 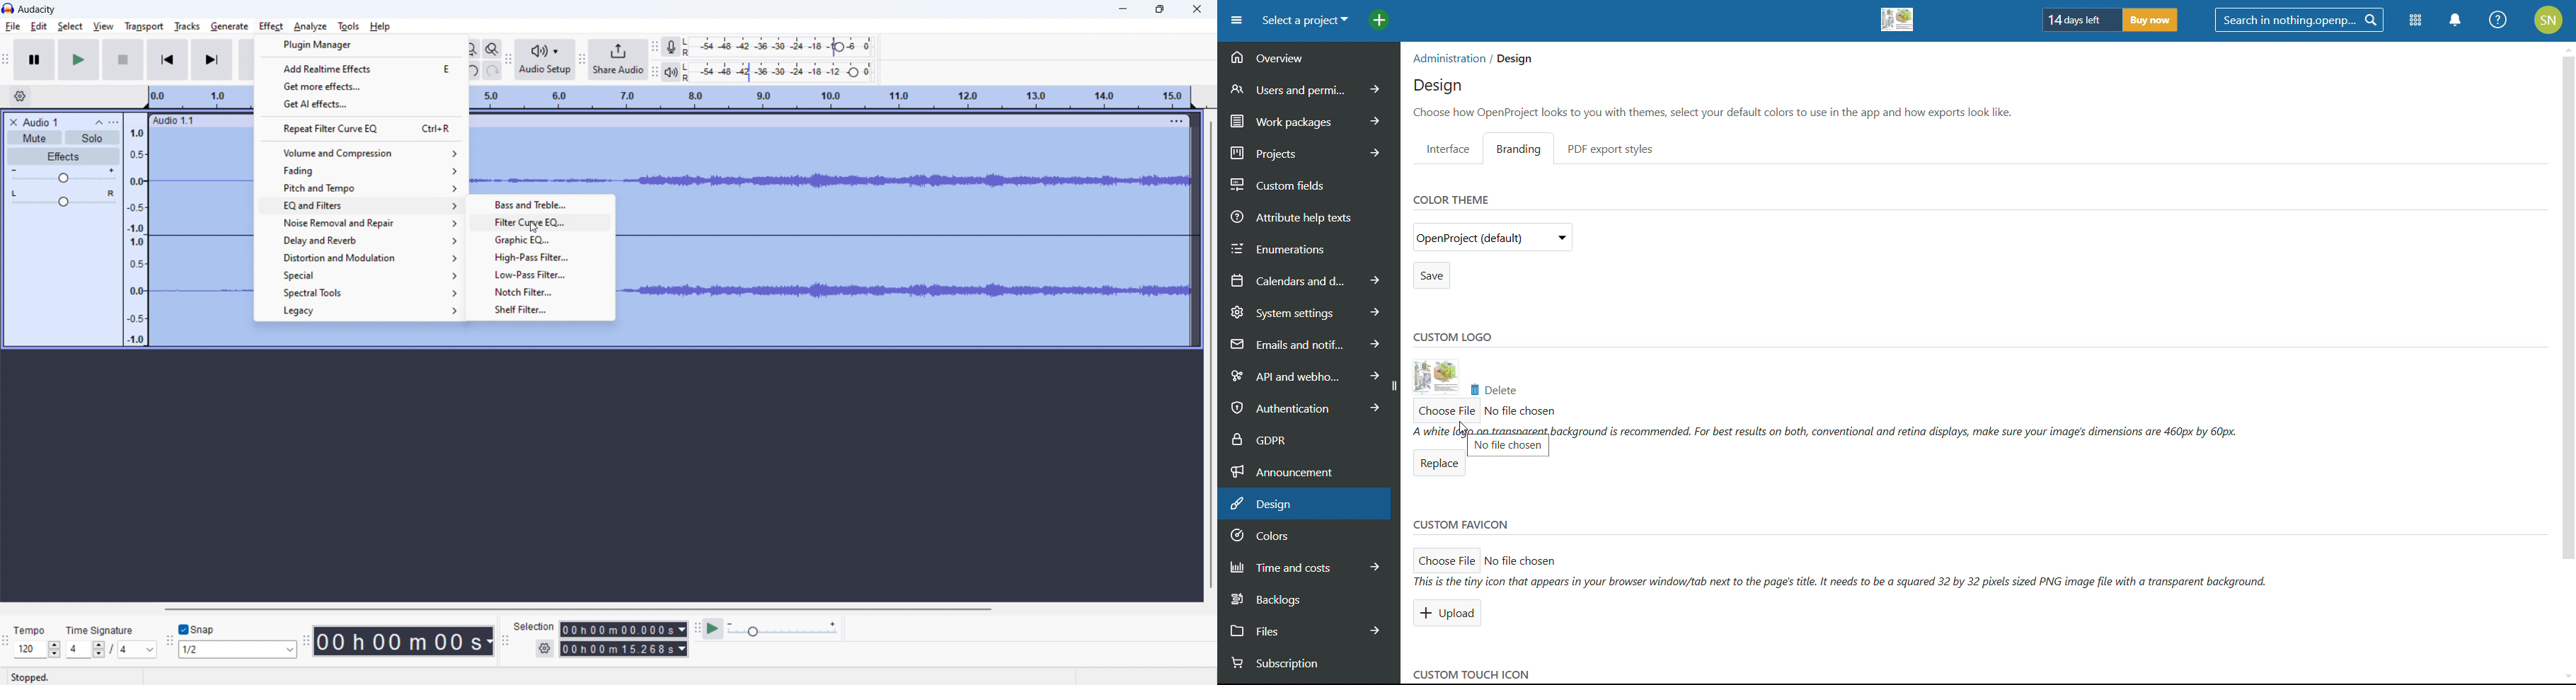 I want to click on logo, so click(x=8, y=8).